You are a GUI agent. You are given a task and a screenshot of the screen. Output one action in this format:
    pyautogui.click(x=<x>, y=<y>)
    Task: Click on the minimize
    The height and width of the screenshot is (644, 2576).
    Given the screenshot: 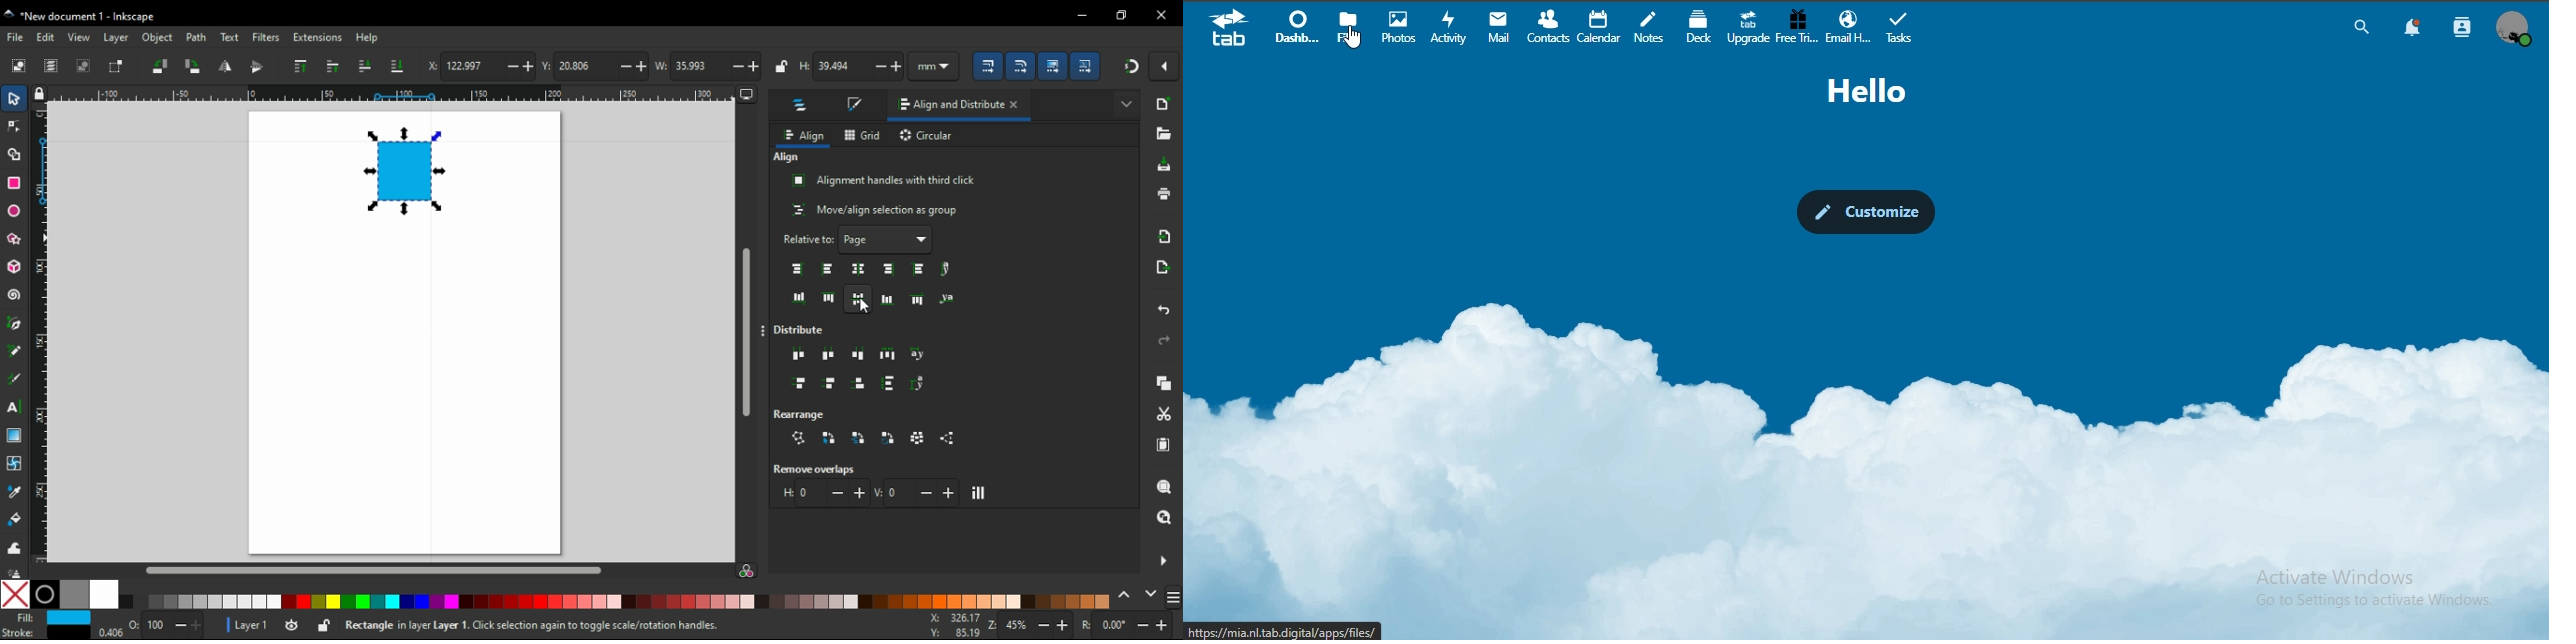 What is the action you would take?
    pyautogui.click(x=1082, y=13)
    